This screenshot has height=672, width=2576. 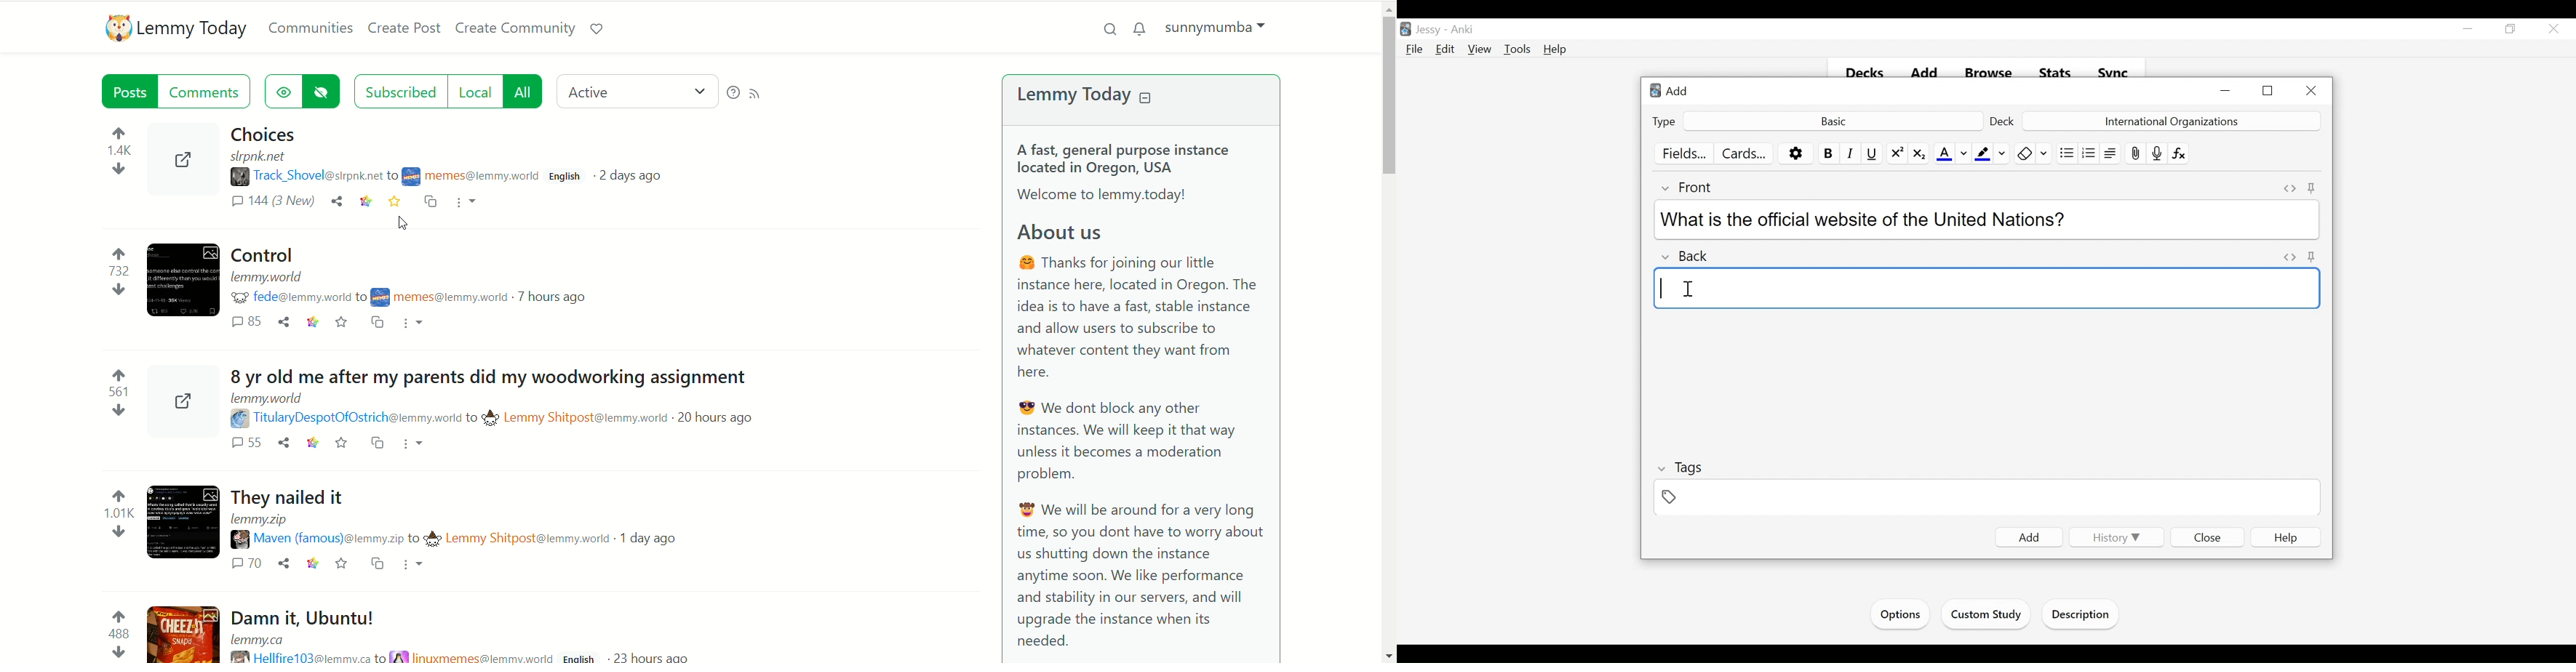 What do you see at coordinates (1983, 69) in the screenshot?
I see `Browse` at bounding box center [1983, 69].